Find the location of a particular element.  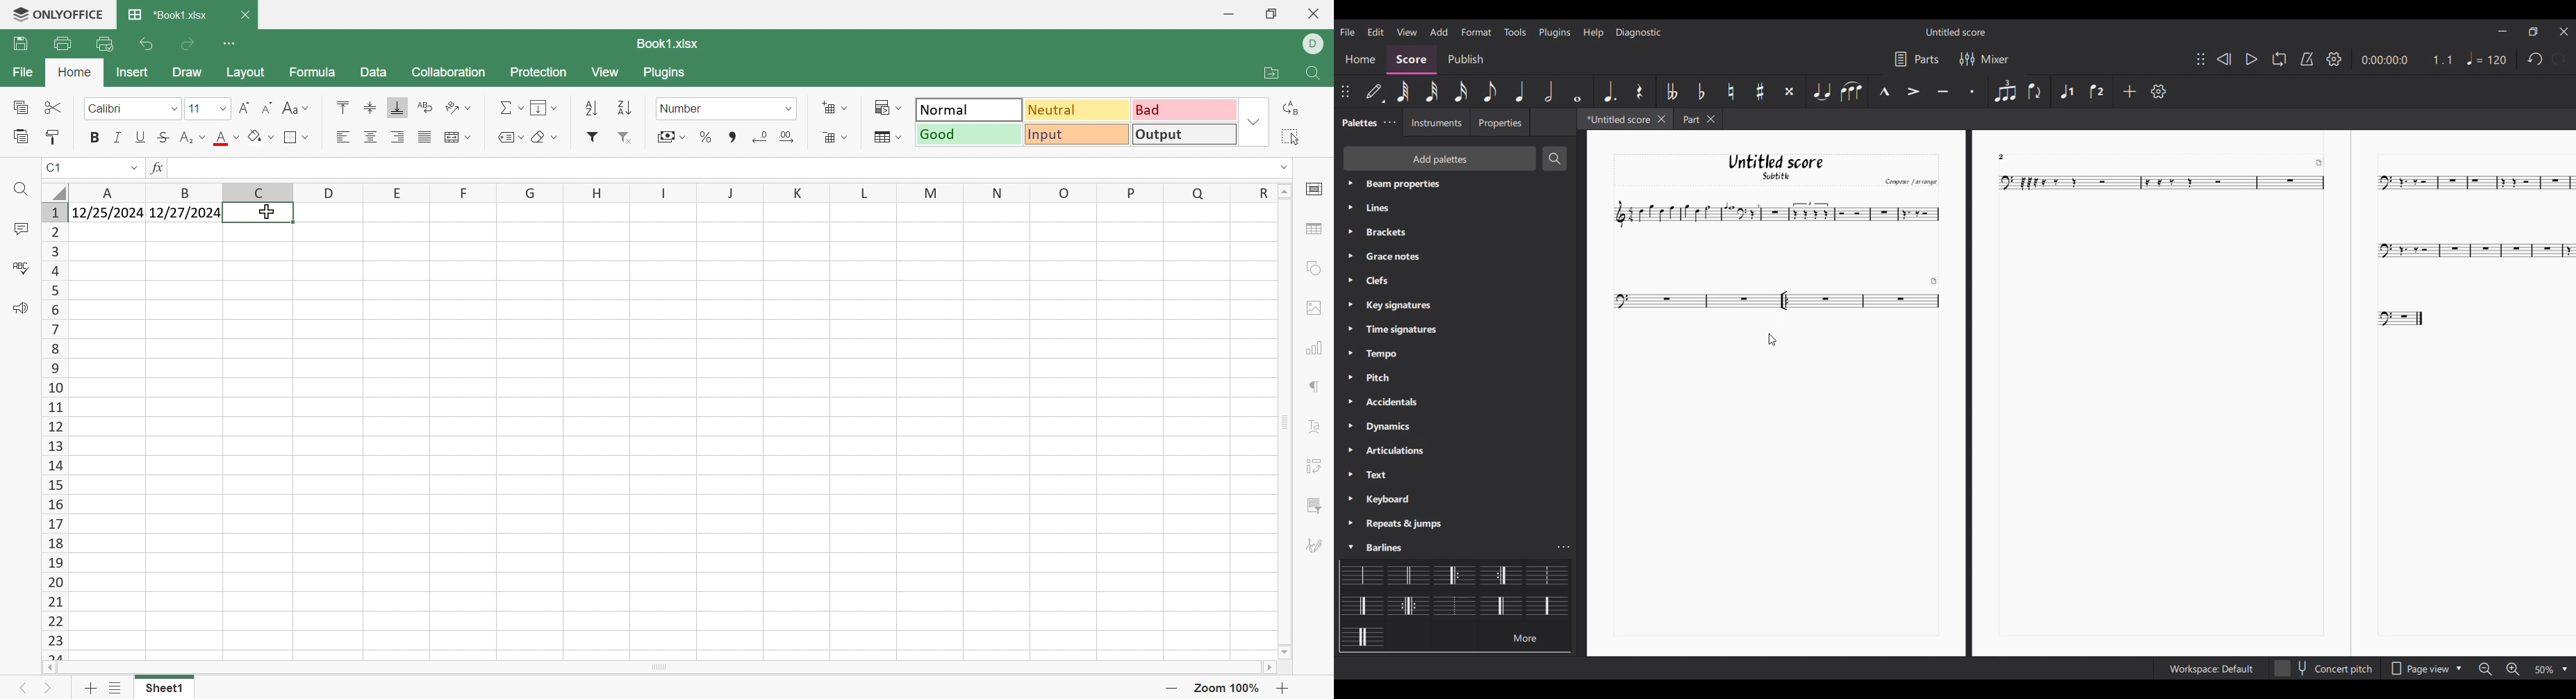

Current tab, palette is located at coordinates (1358, 122).